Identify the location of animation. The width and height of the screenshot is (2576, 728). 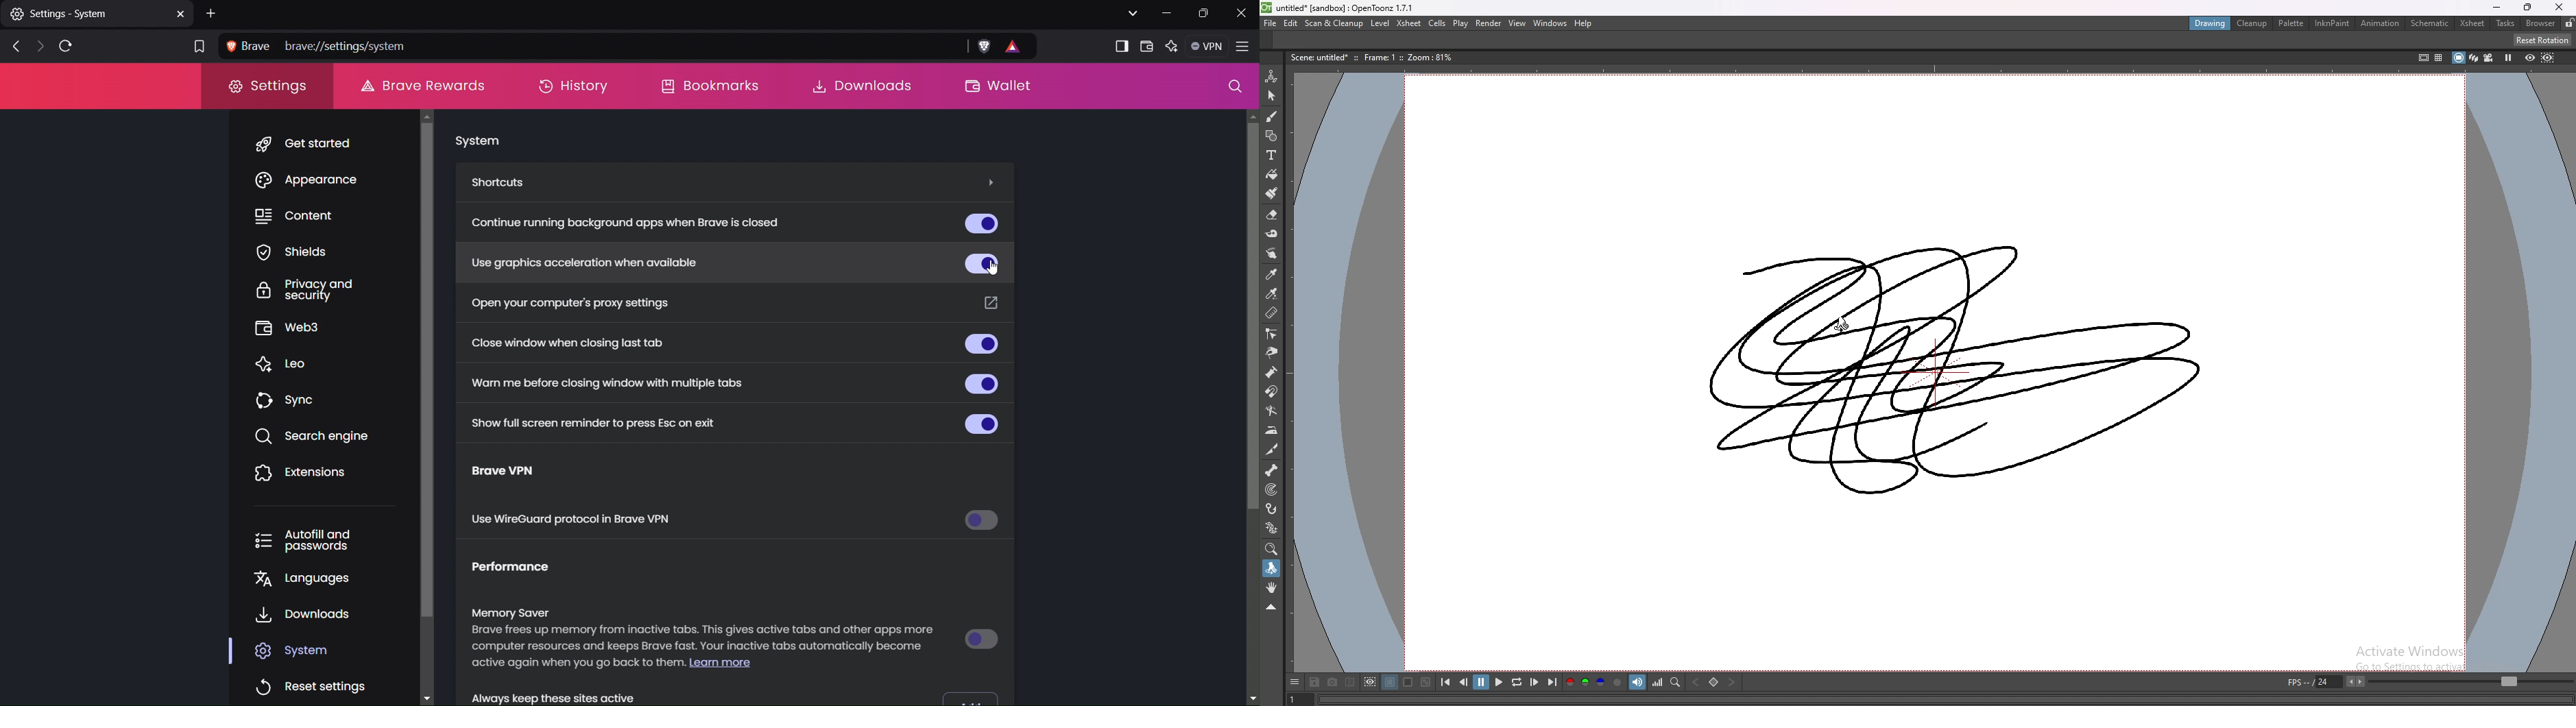
(2381, 23).